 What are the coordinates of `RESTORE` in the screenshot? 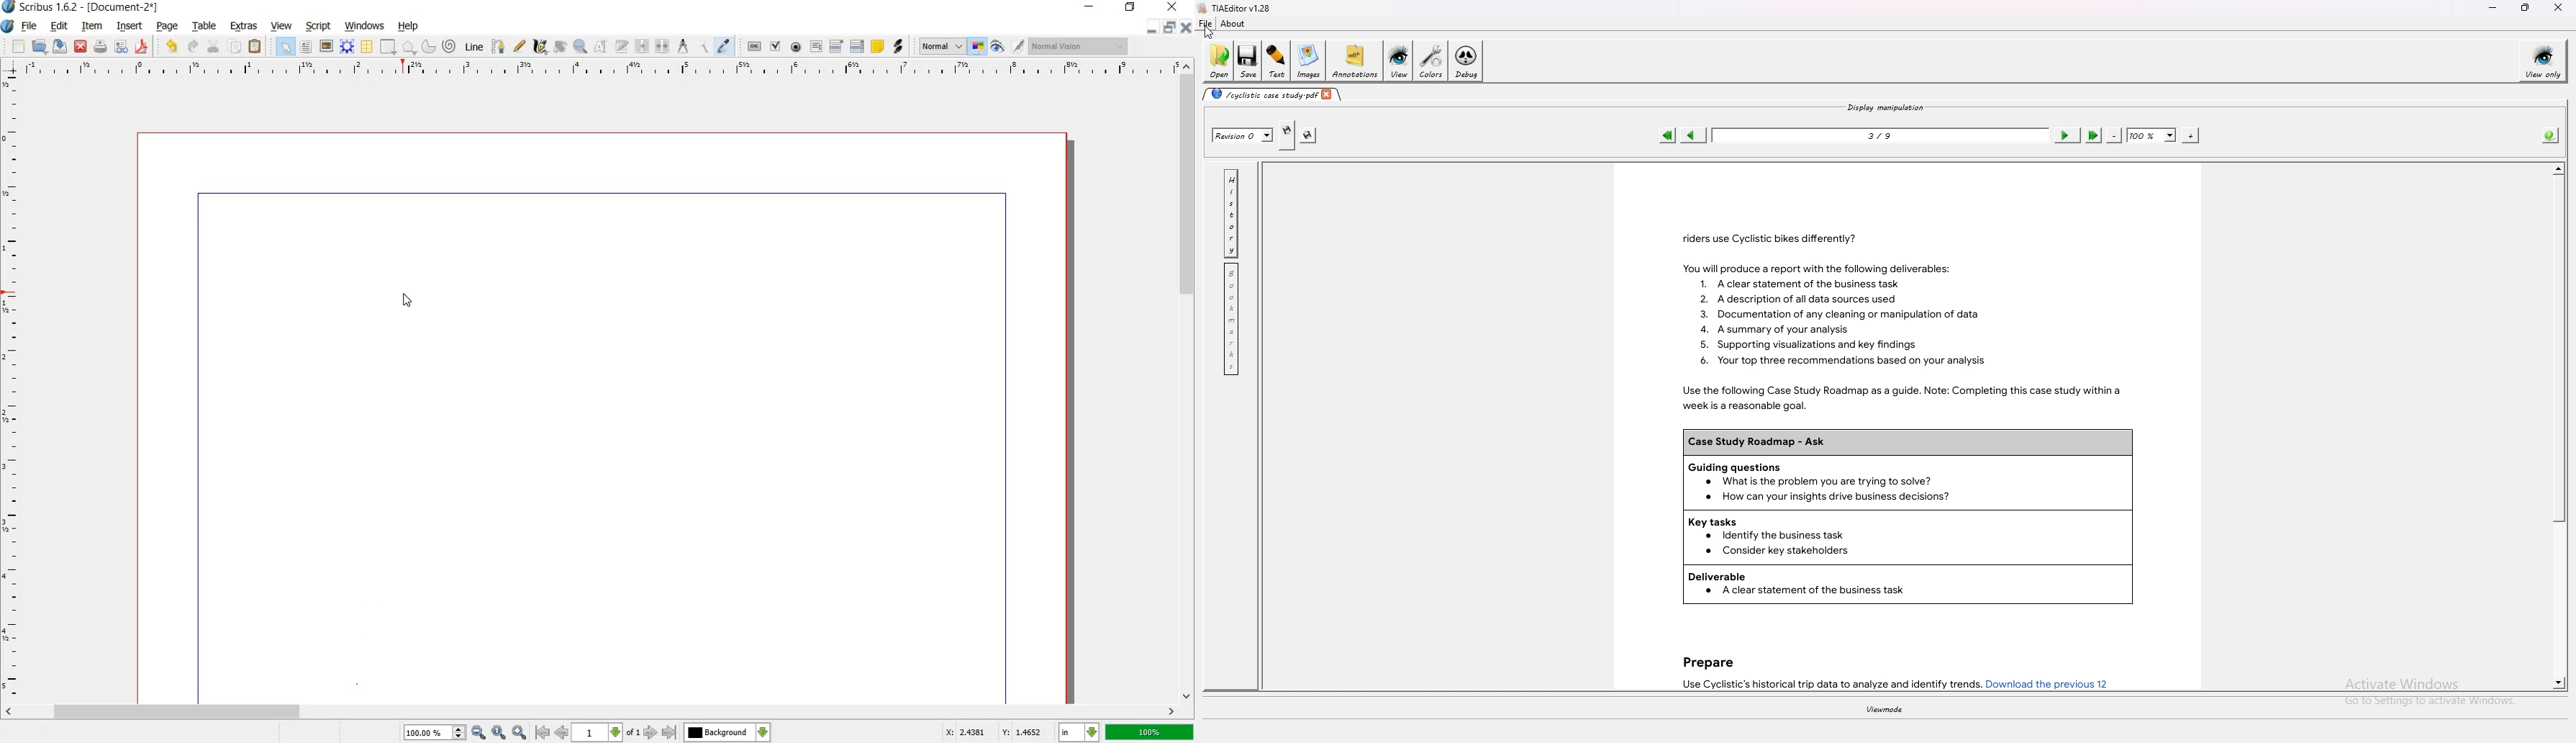 It's located at (1171, 27).